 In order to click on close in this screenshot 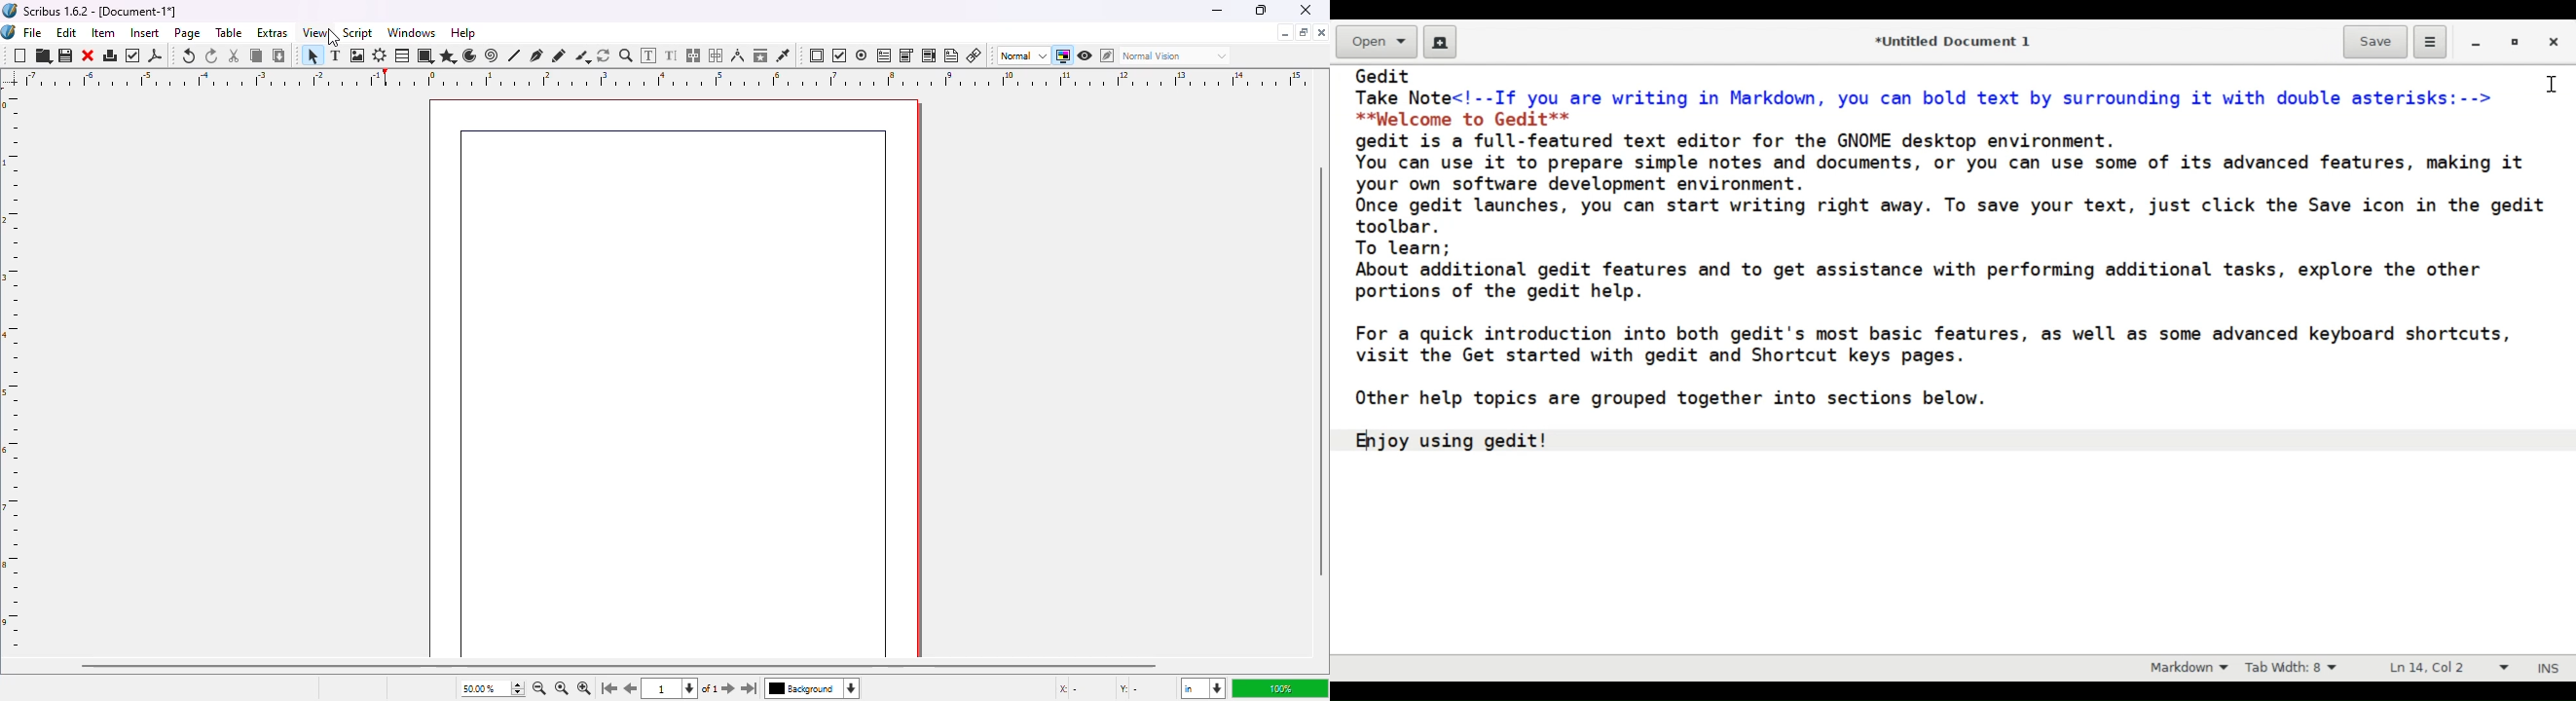, I will do `click(1321, 32)`.